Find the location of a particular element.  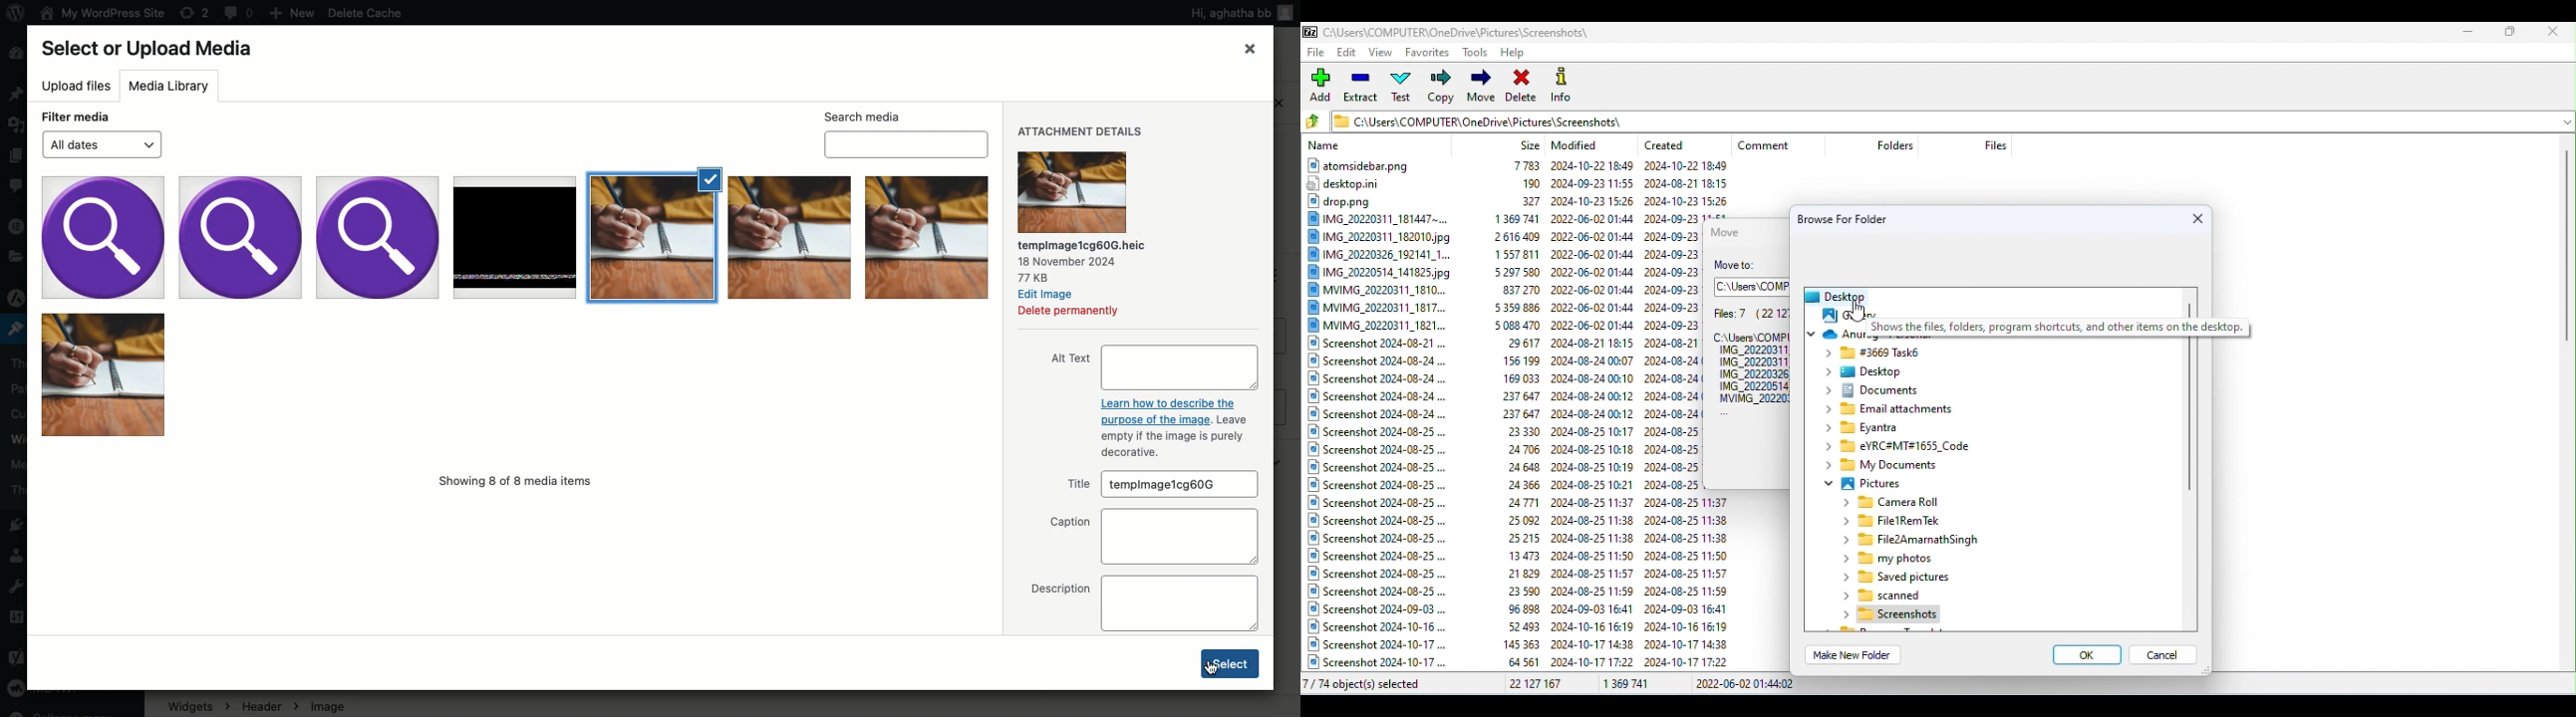

Address bar is located at coordinates (1753, 287).